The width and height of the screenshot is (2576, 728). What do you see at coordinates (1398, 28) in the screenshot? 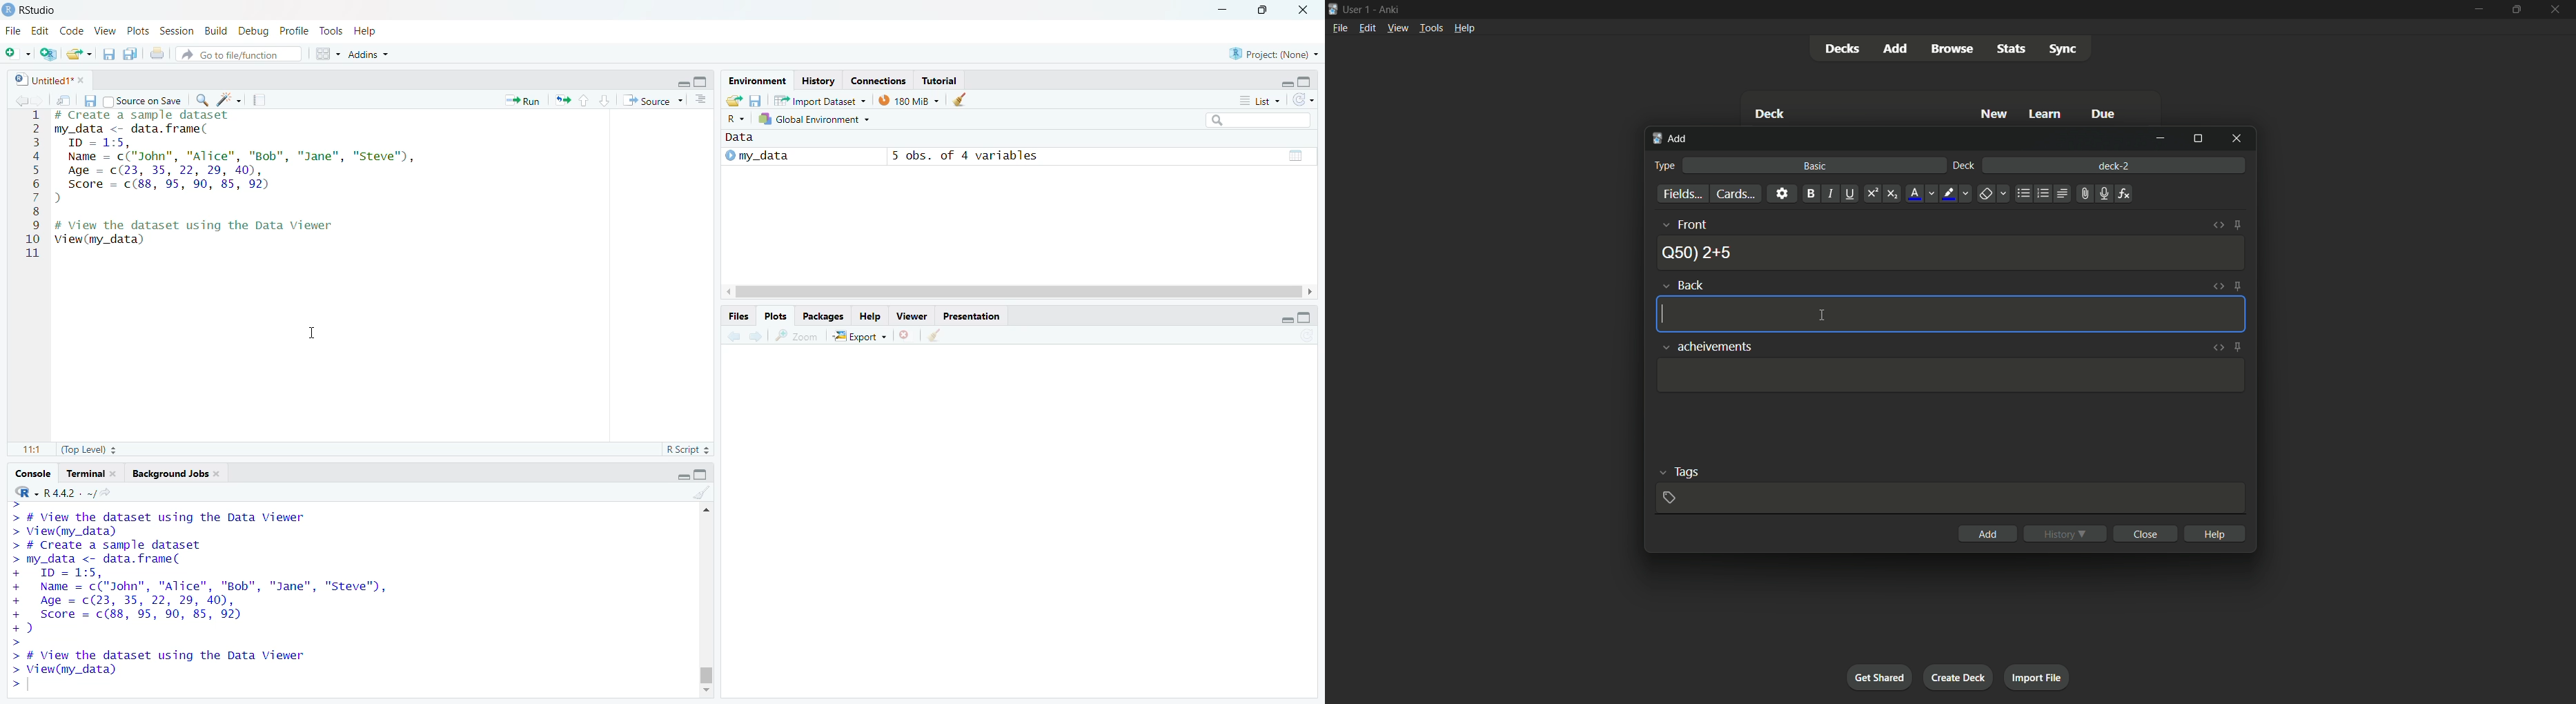
I see `view menu` at bounding box center [1398, 28].